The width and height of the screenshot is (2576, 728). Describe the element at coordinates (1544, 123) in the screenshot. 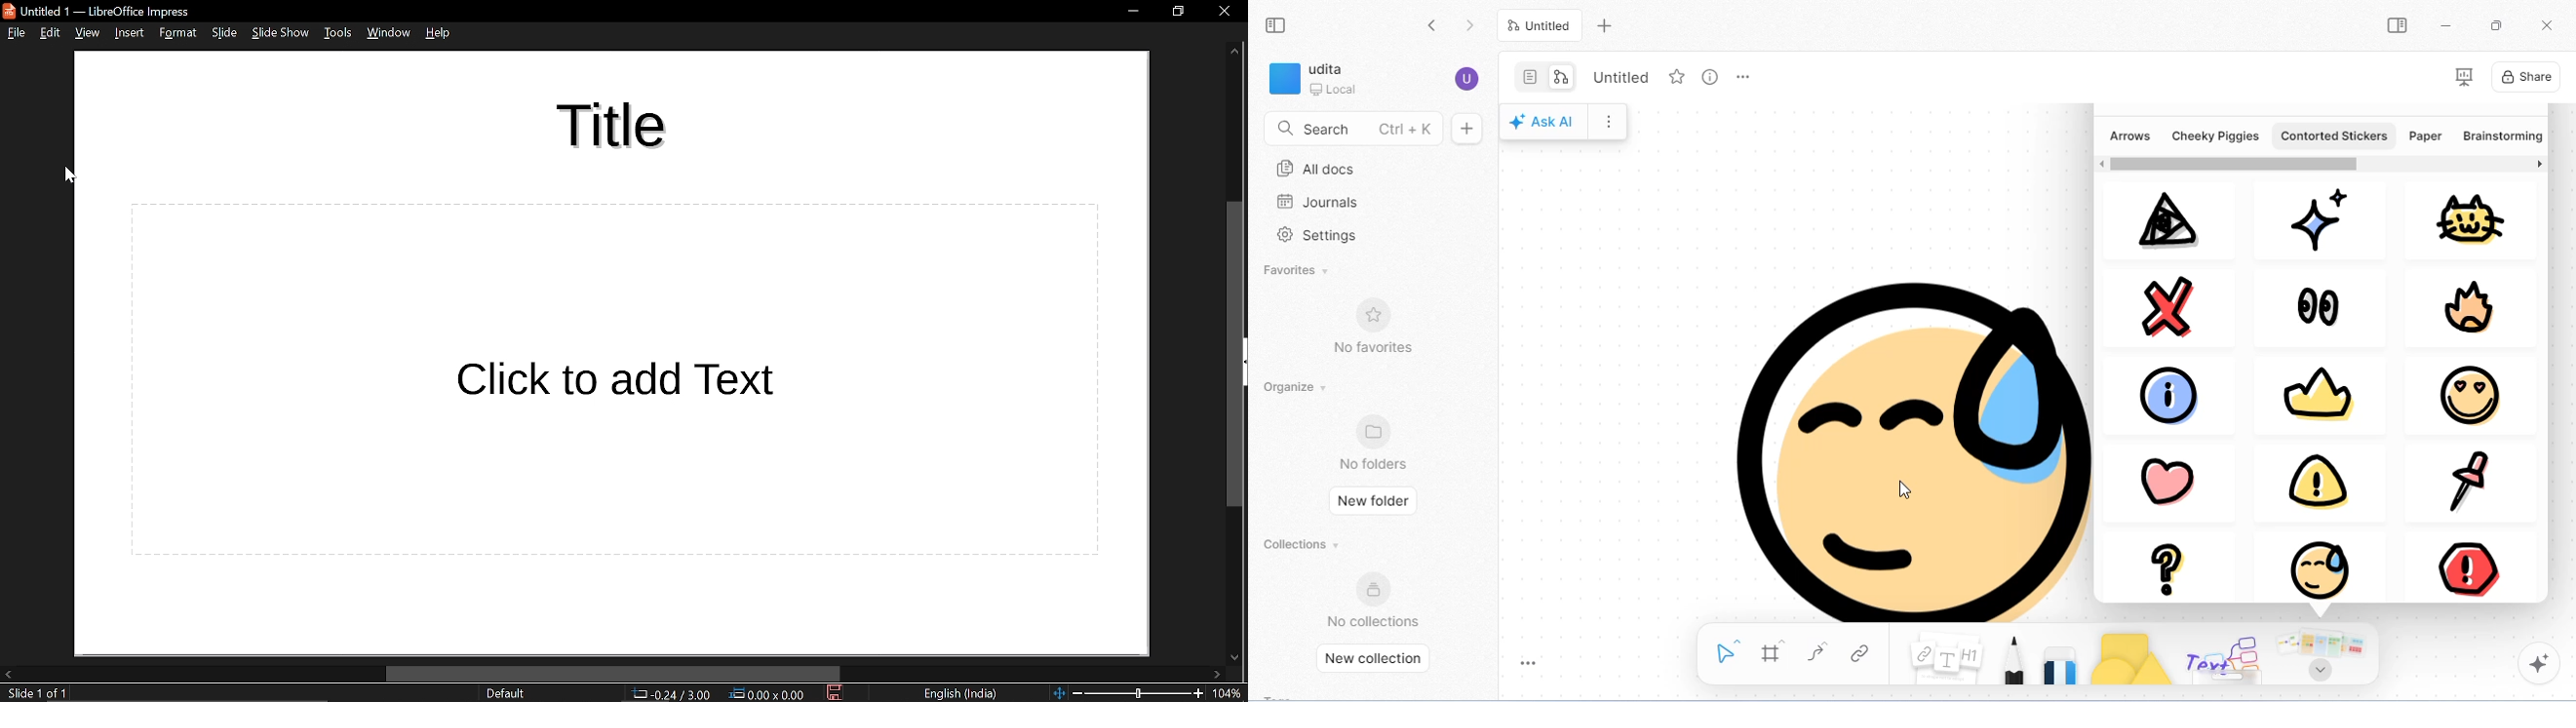

I see `Ask AI` at that location.